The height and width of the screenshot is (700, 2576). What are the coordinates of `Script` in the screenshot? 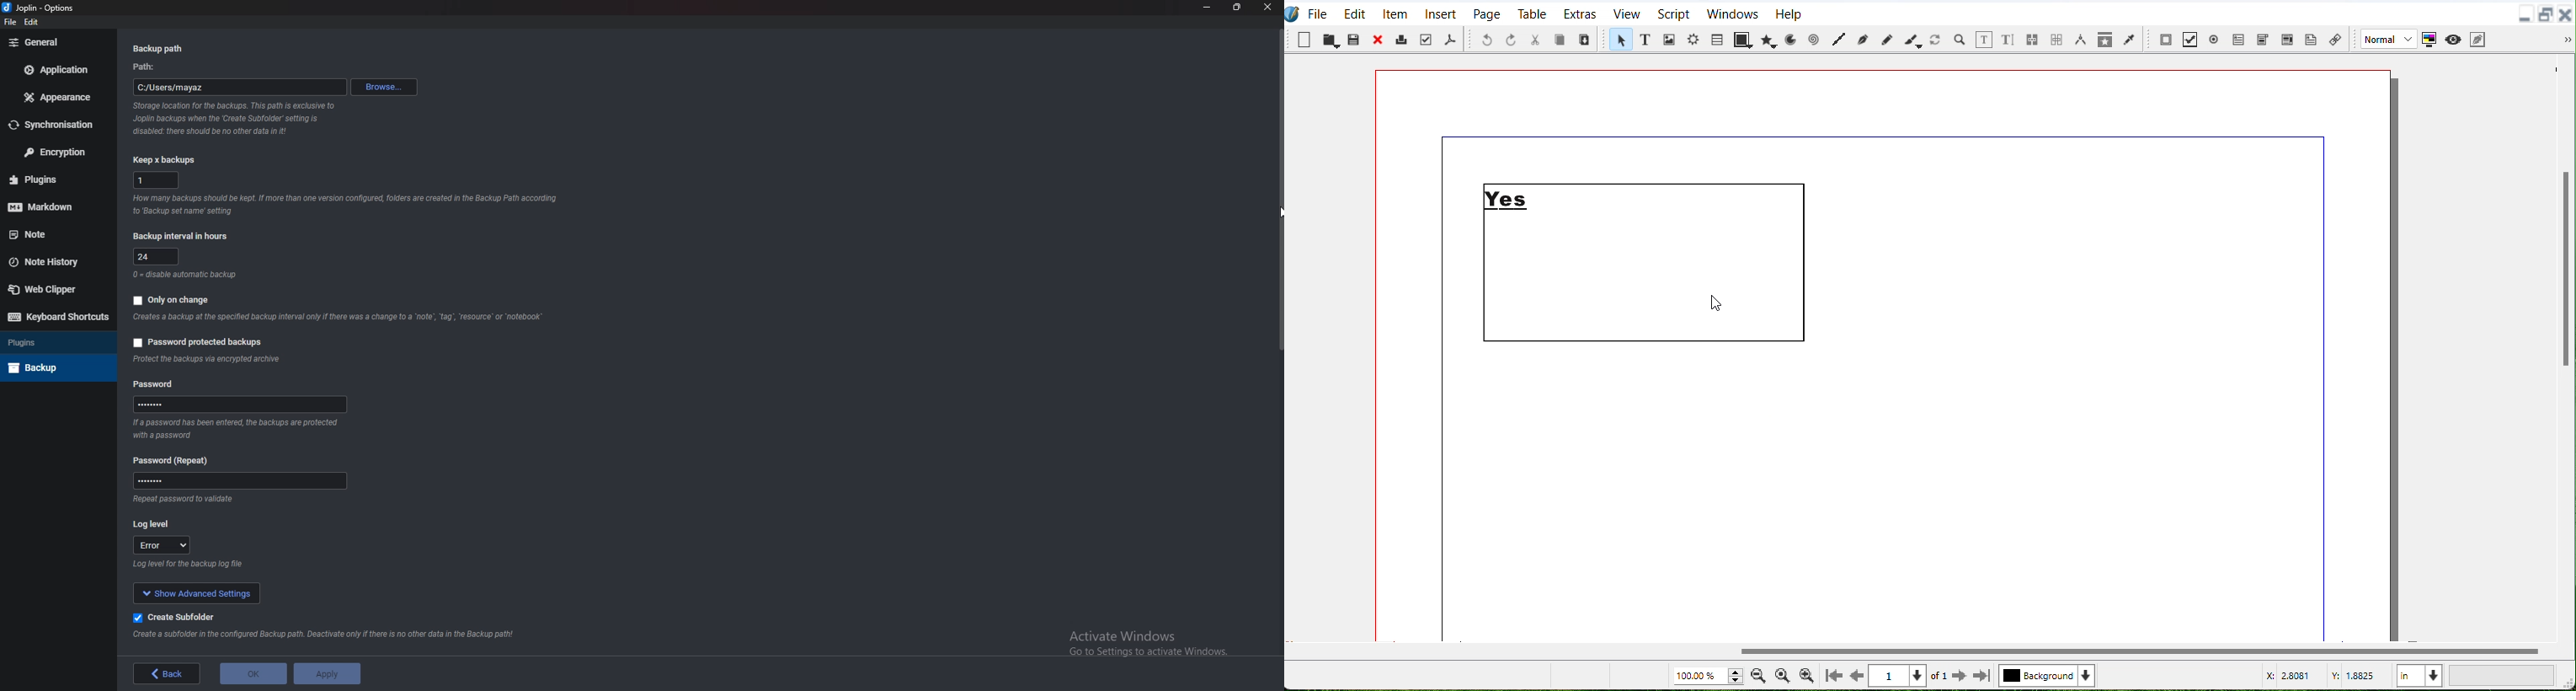 It's located at (1674, 13).